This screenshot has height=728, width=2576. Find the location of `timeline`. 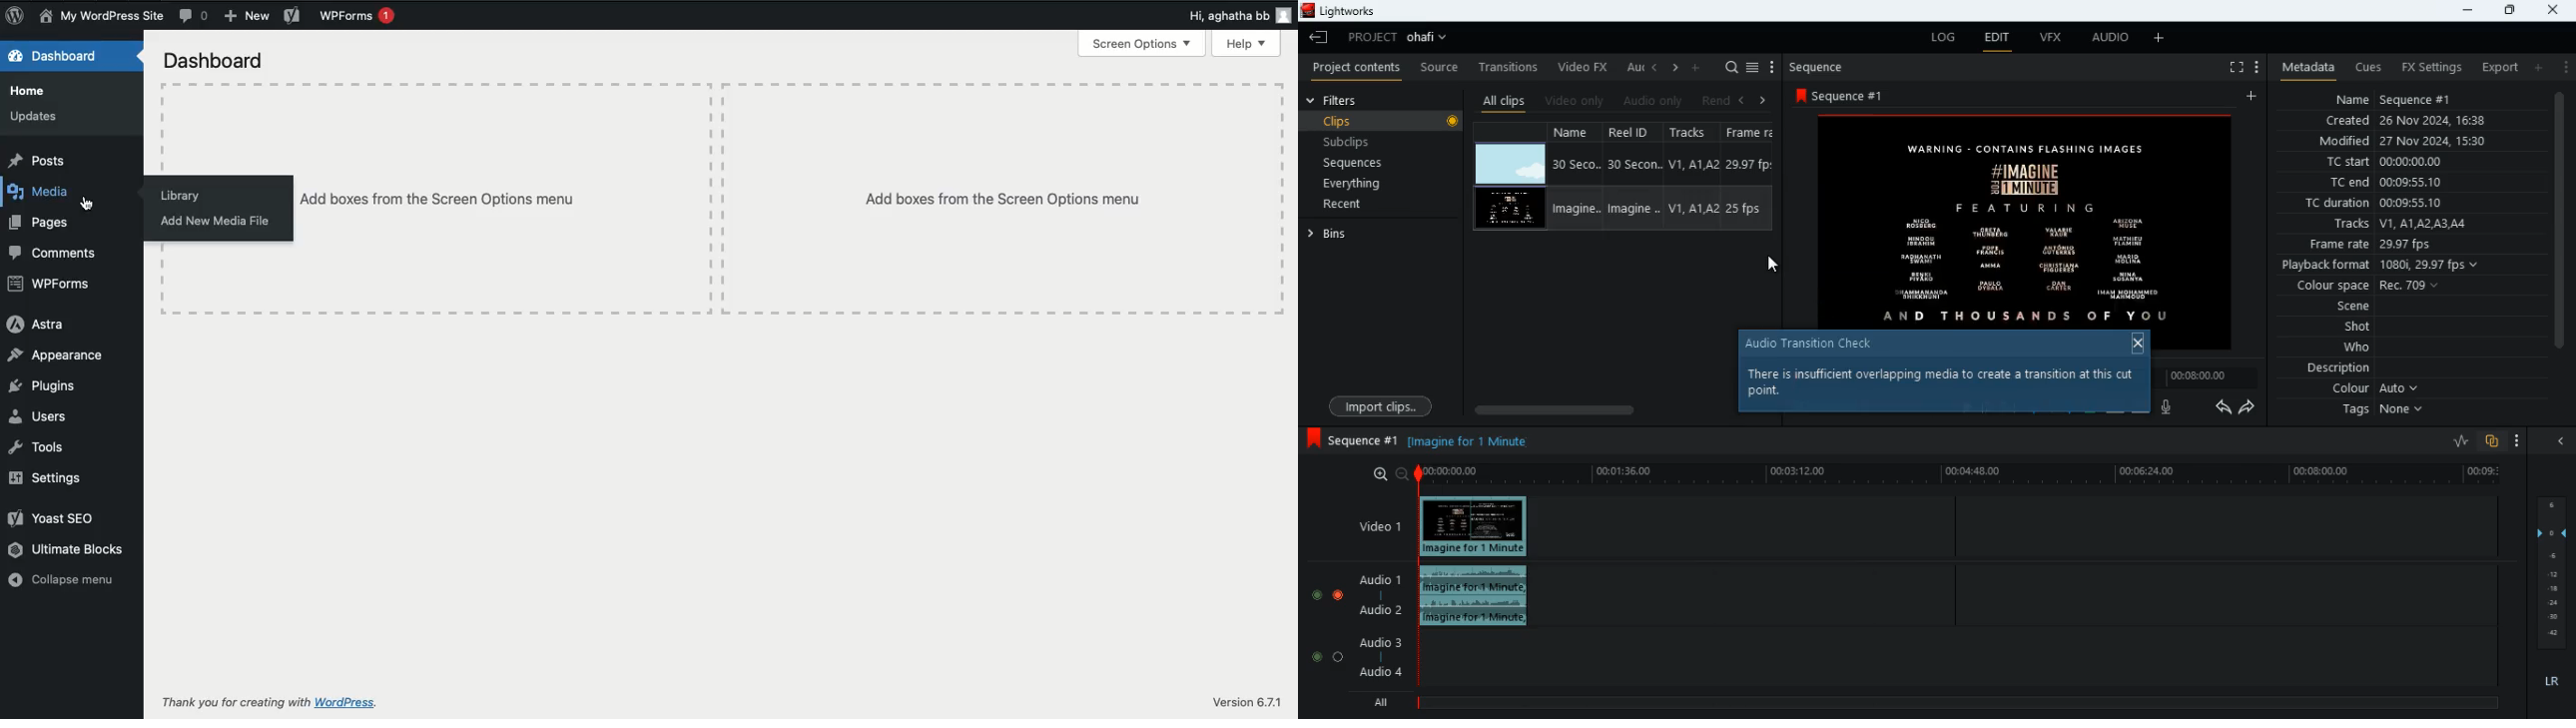

timeline is located at coordinates (1956, 701).